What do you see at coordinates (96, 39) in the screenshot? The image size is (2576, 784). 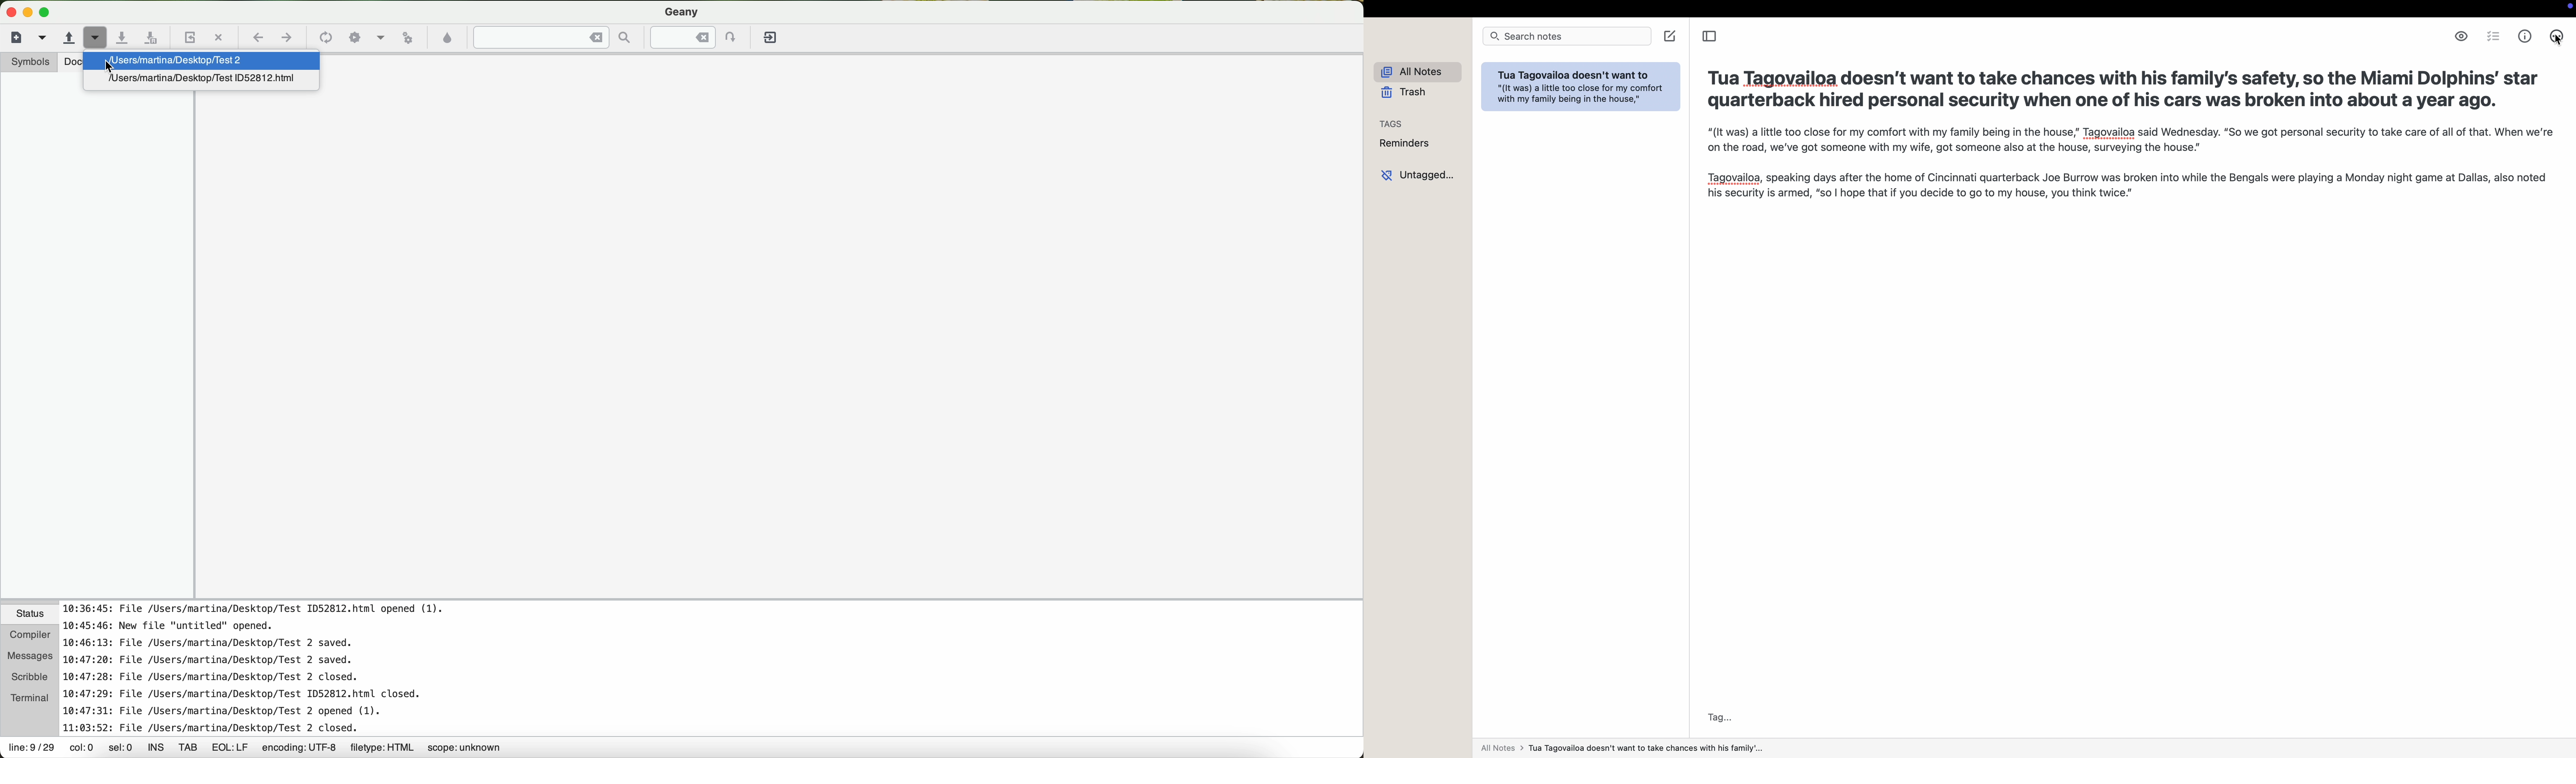 I see `open a recent file` at bounding box center [96, 39].